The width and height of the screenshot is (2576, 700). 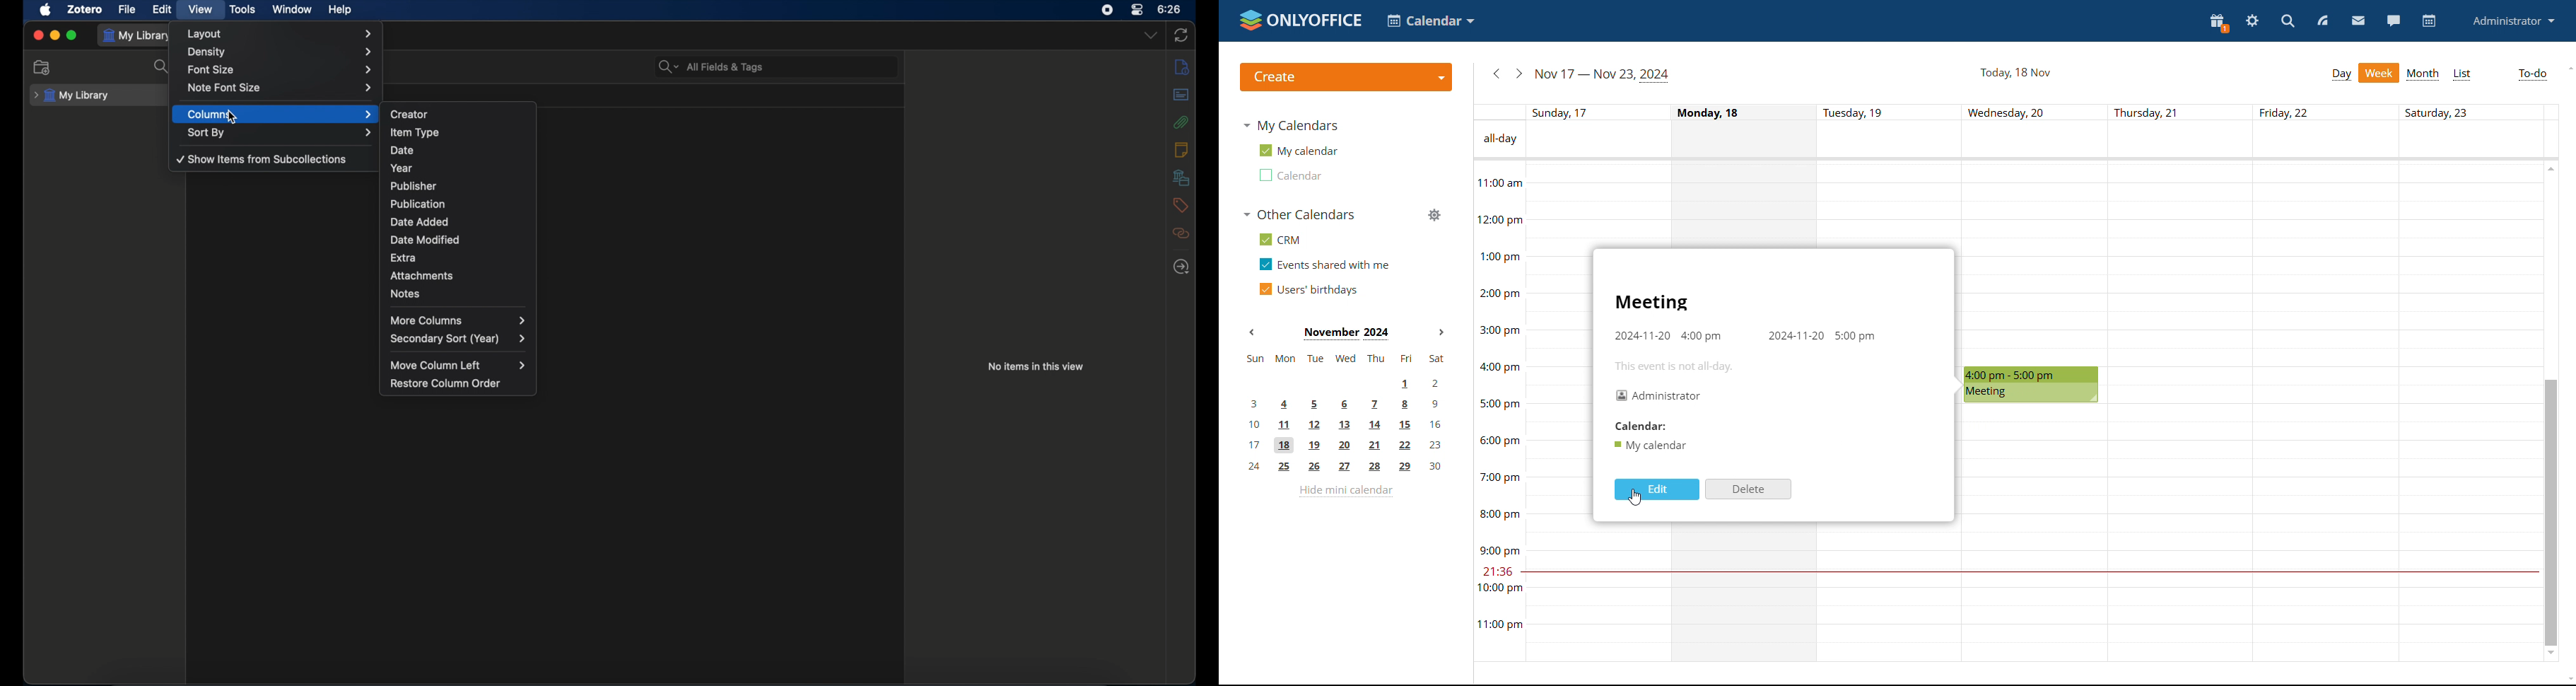 What do you see at coordinates (2286, 21) in the screenshot?
I see `search` at bounding box center [2286, 21].